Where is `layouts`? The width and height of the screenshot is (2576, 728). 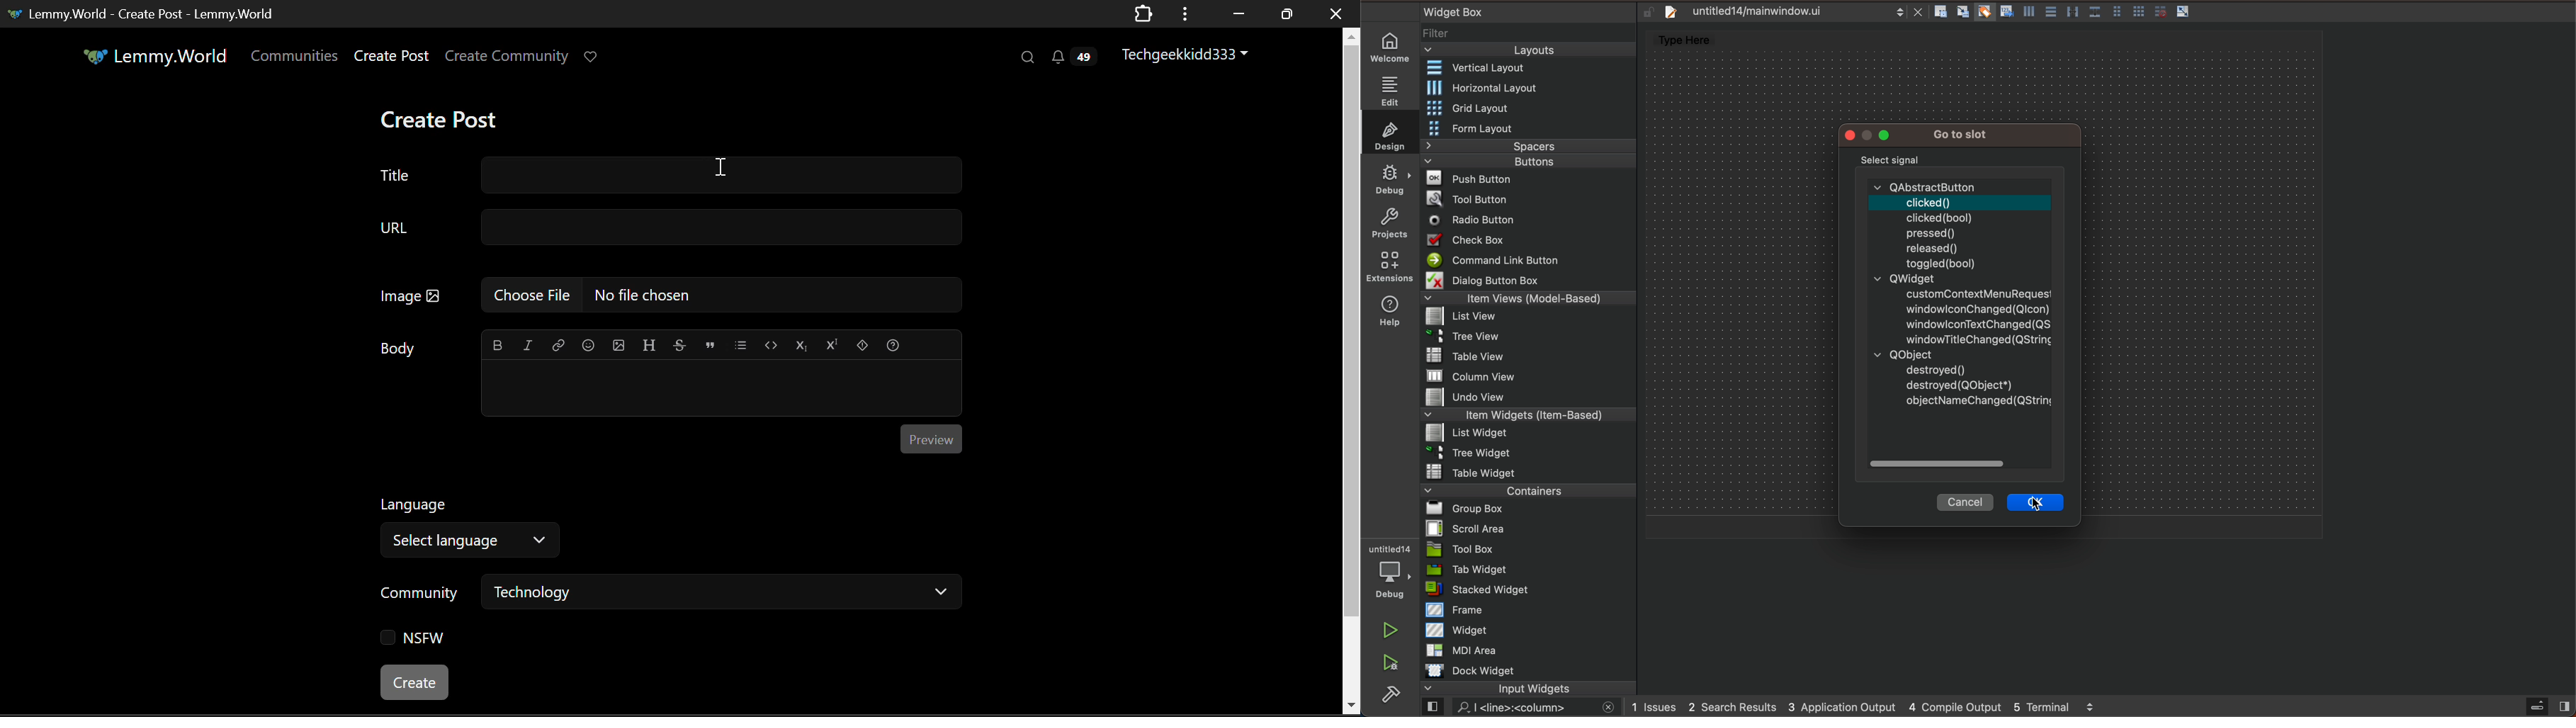 layouts is located at coordinates (1527, 50).